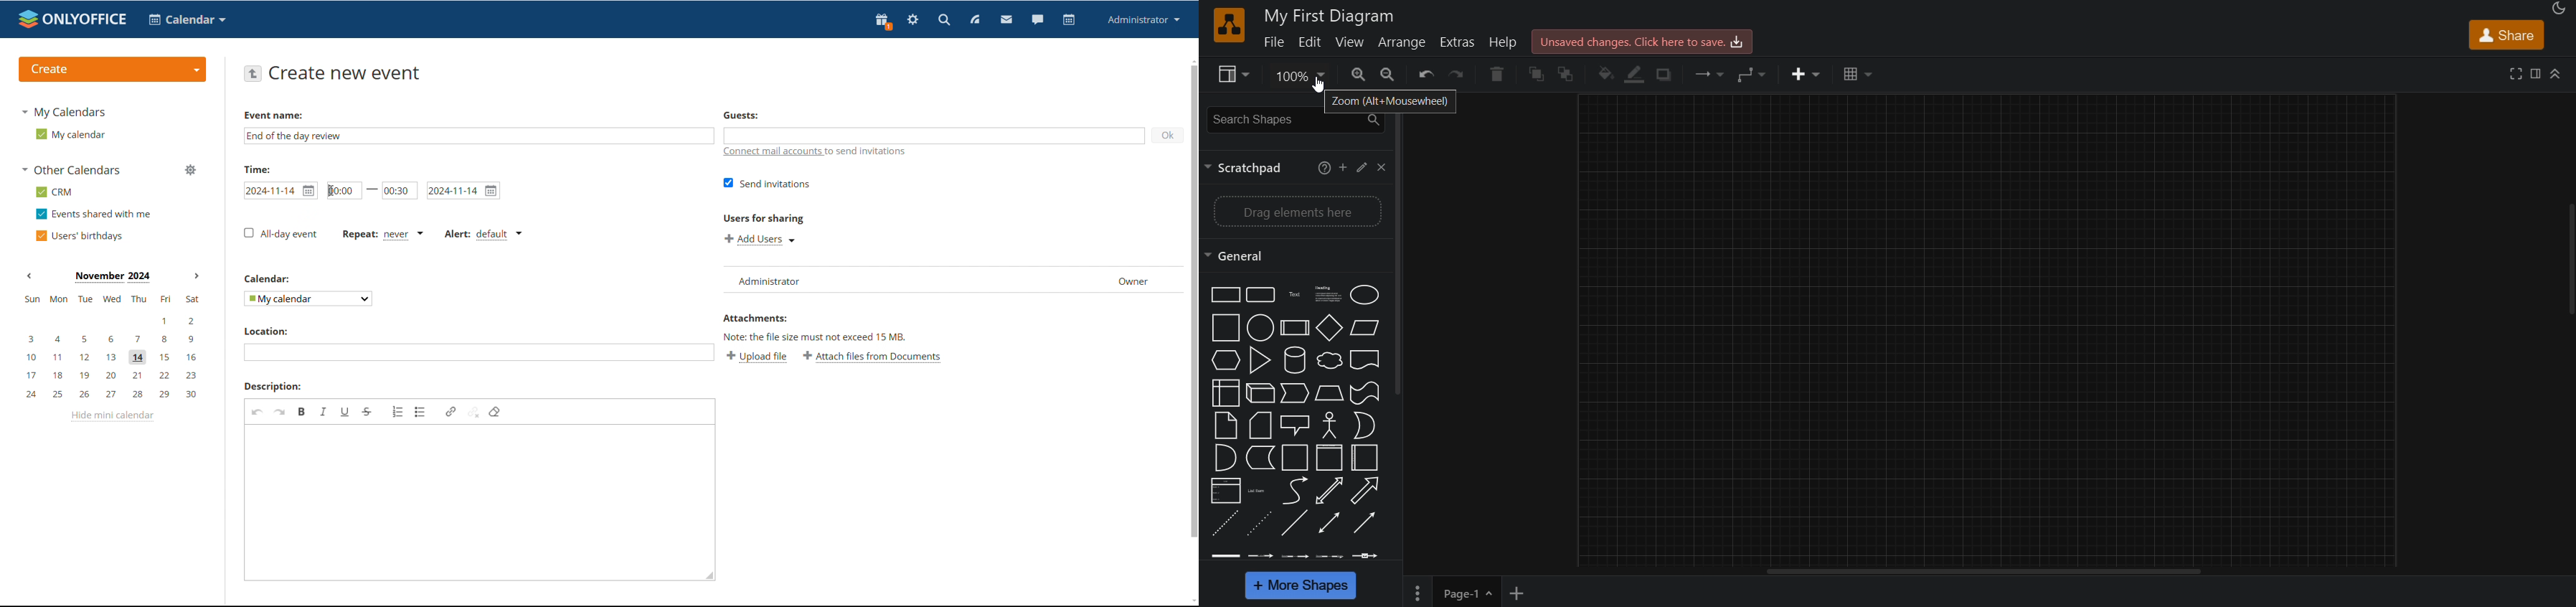 This screenshot has height=616, width=2576. I want to click on arrange, so click(1402, 42).